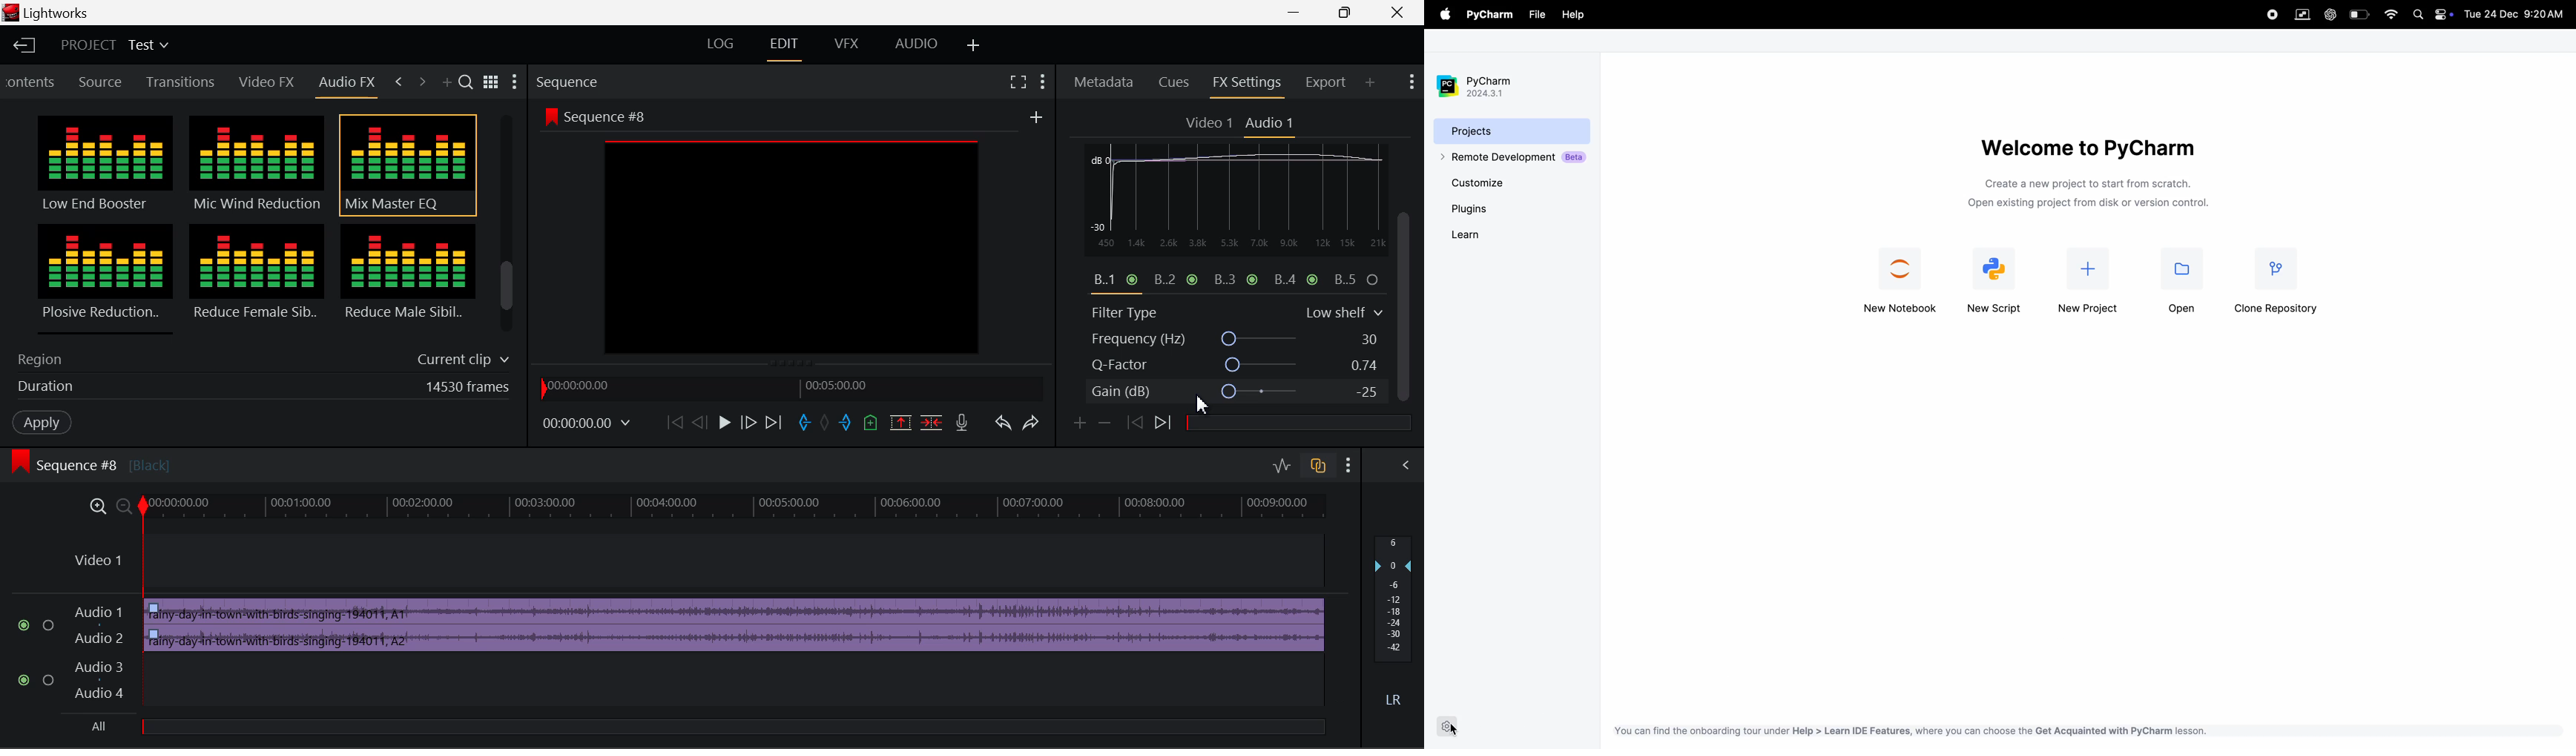 The image size is (2576, 756). What do you see at coordinates (1077, 426) in the screenshot?
I see `Add keyframe` at bounding box center [1077, 426].